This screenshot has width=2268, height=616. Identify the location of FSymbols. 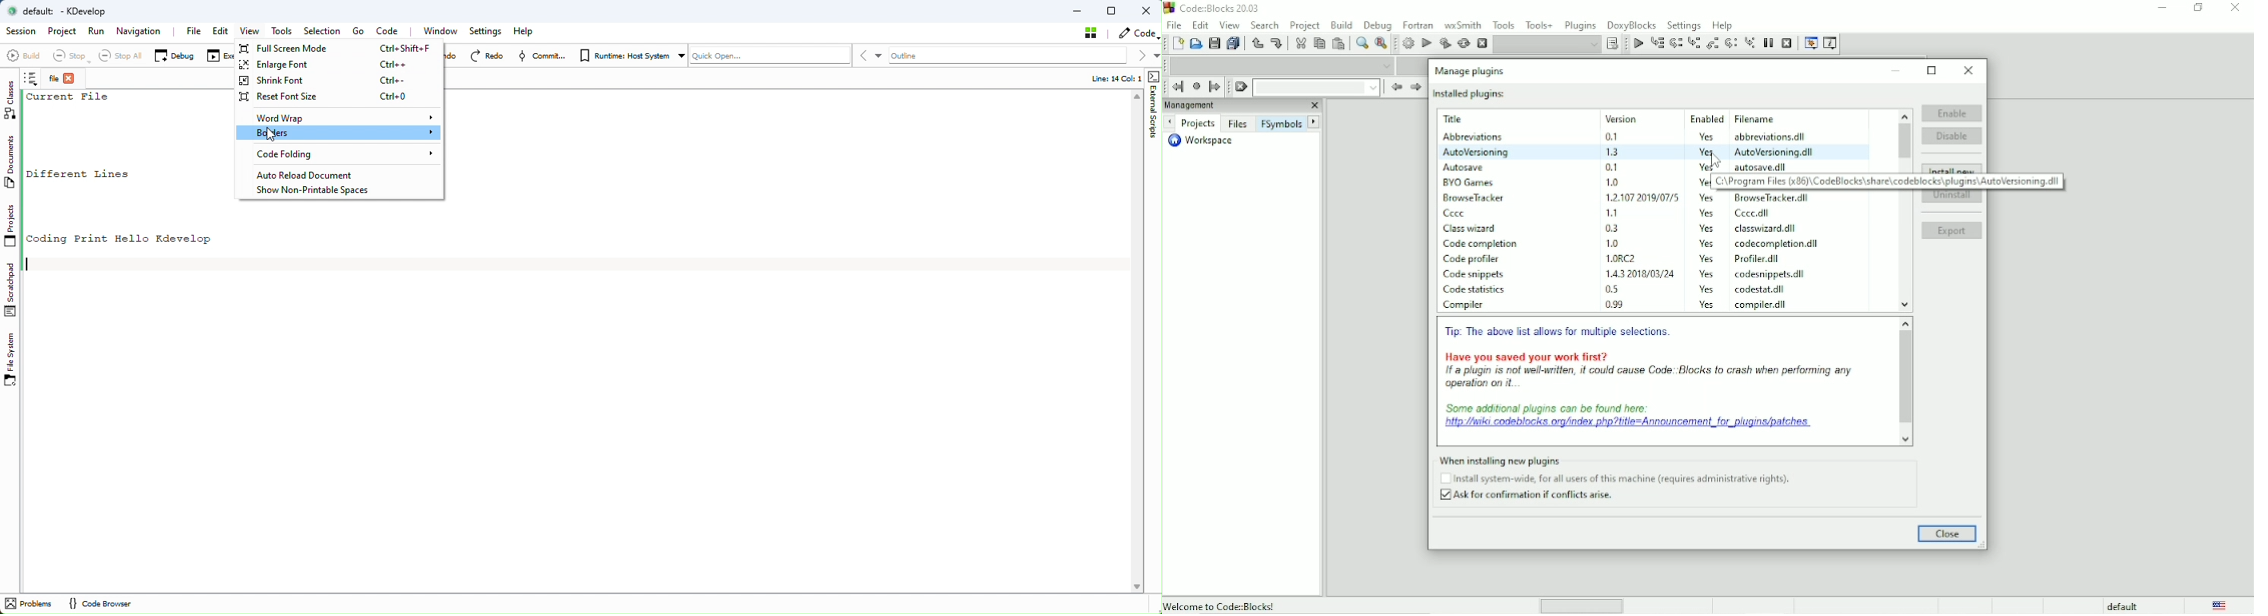
(1281, 123).